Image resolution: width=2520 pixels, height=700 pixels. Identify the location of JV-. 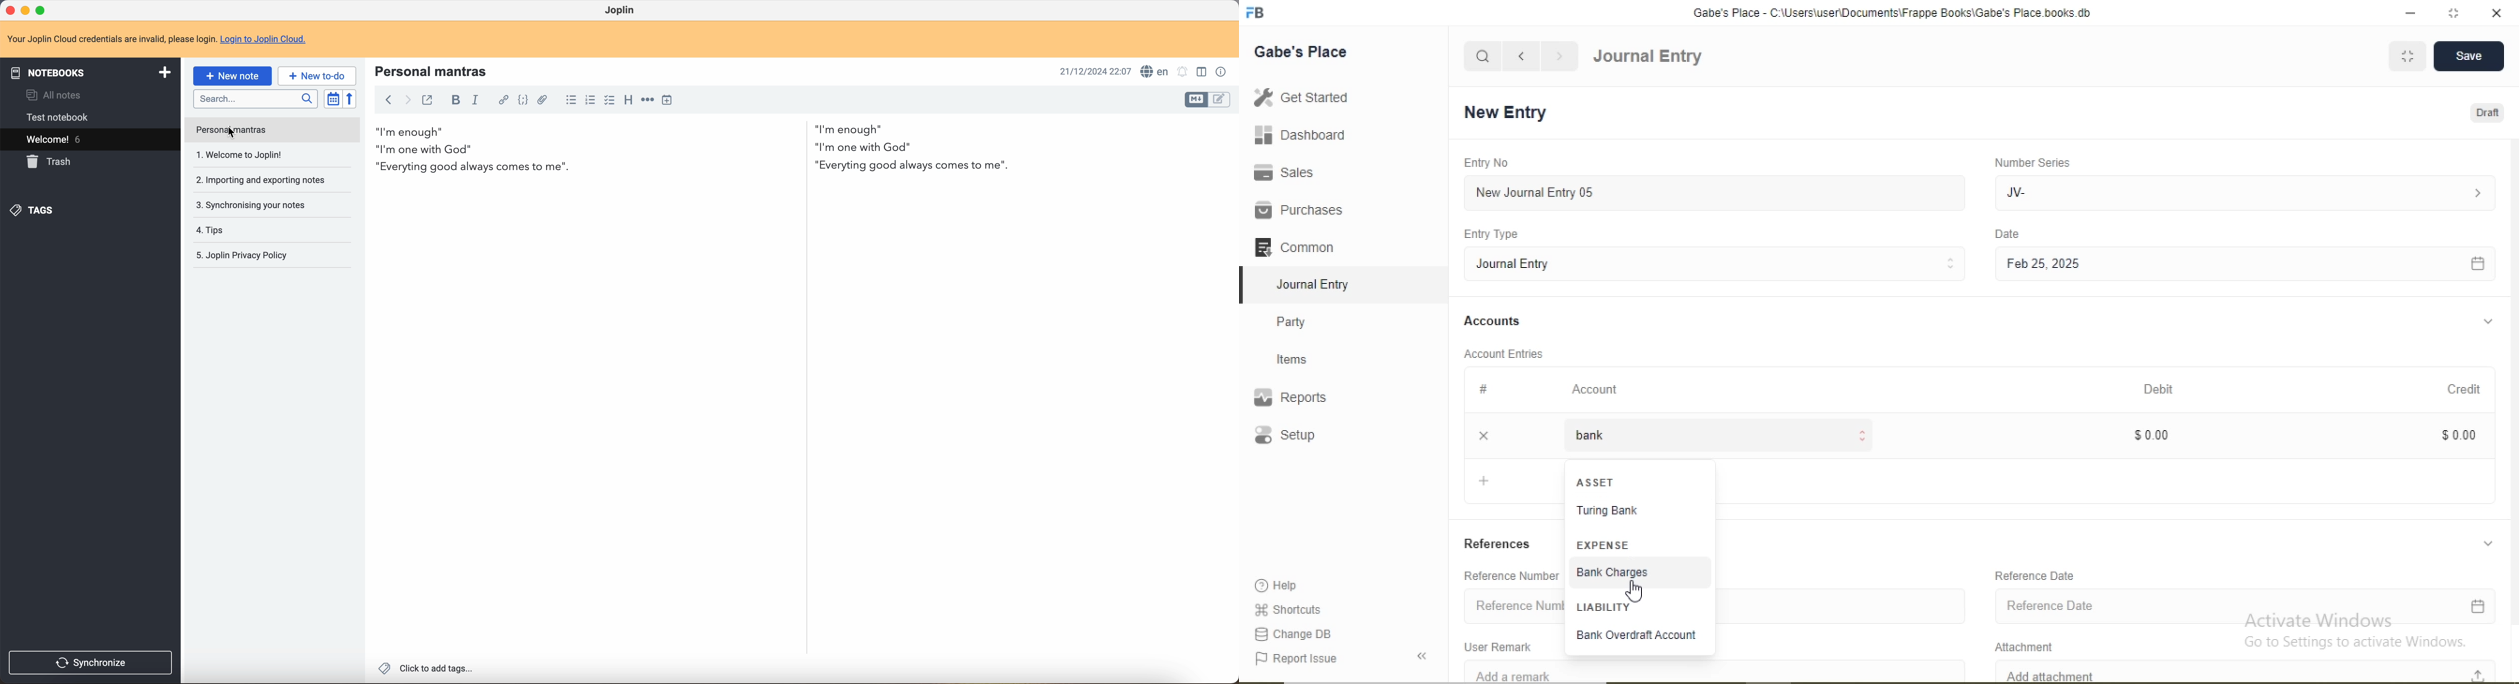
(2242, 191).